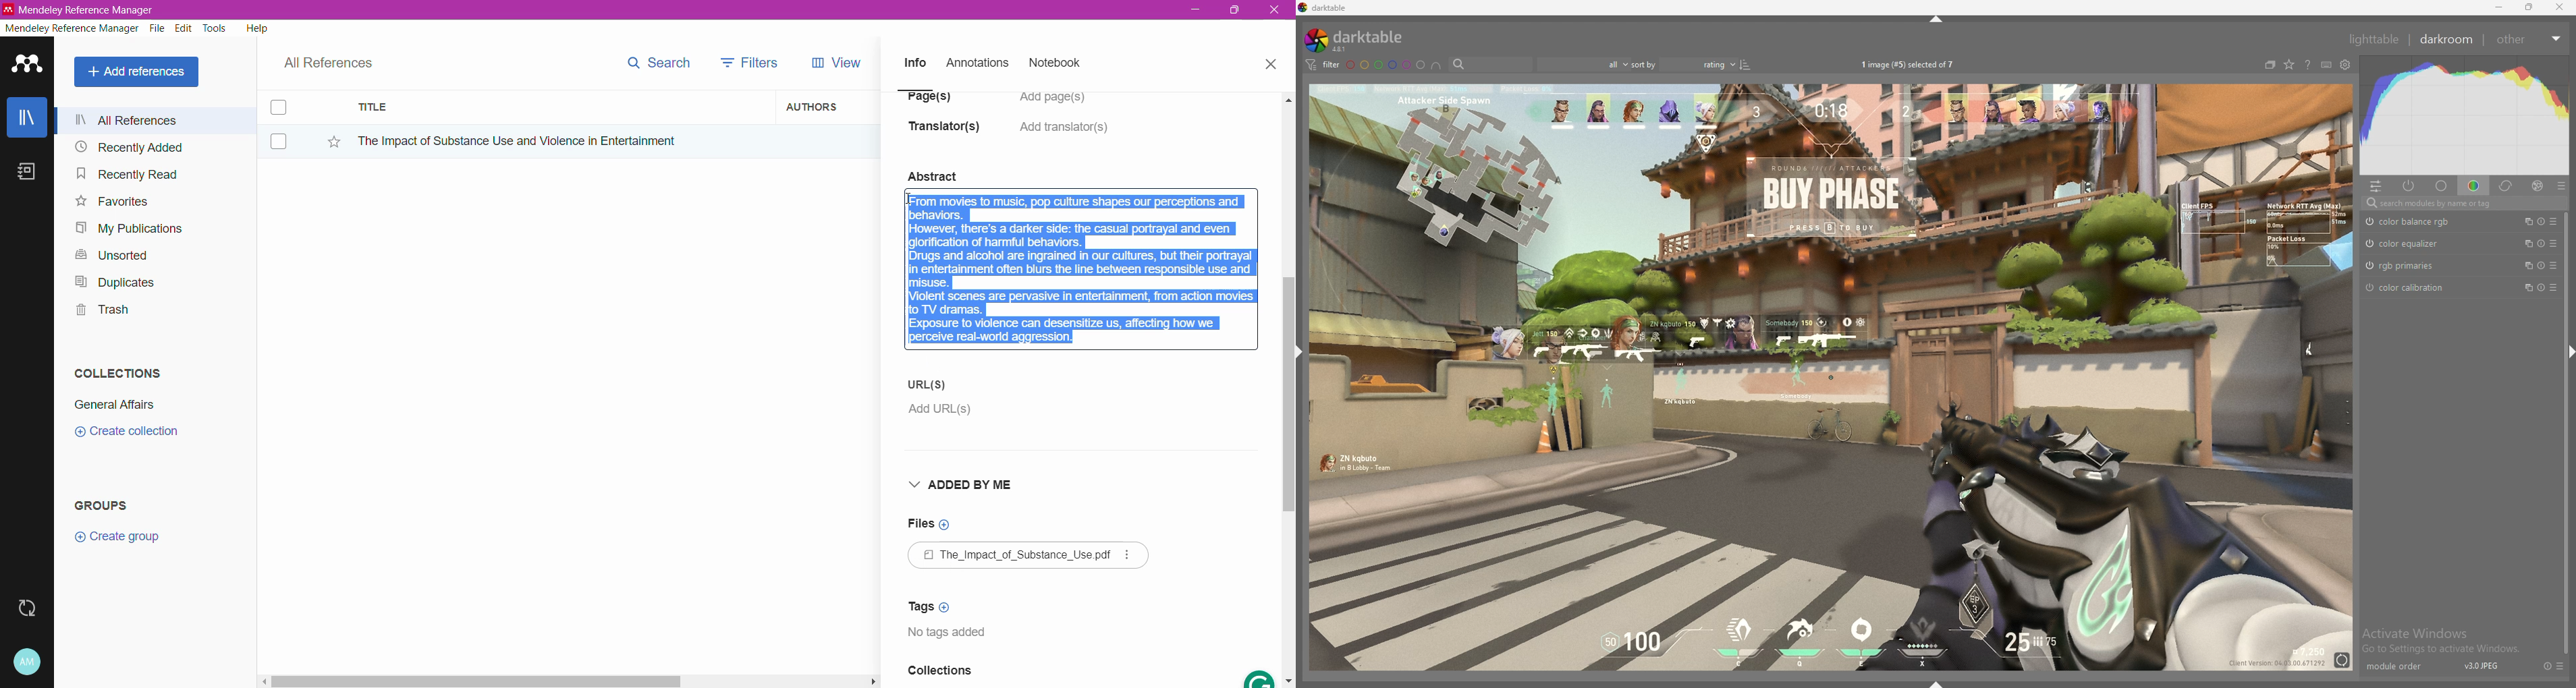 The width and height of the screenshot is (2576, 700). Describe the element at coordinates (256, 28) in the screenshot. I see `Help` at that location.